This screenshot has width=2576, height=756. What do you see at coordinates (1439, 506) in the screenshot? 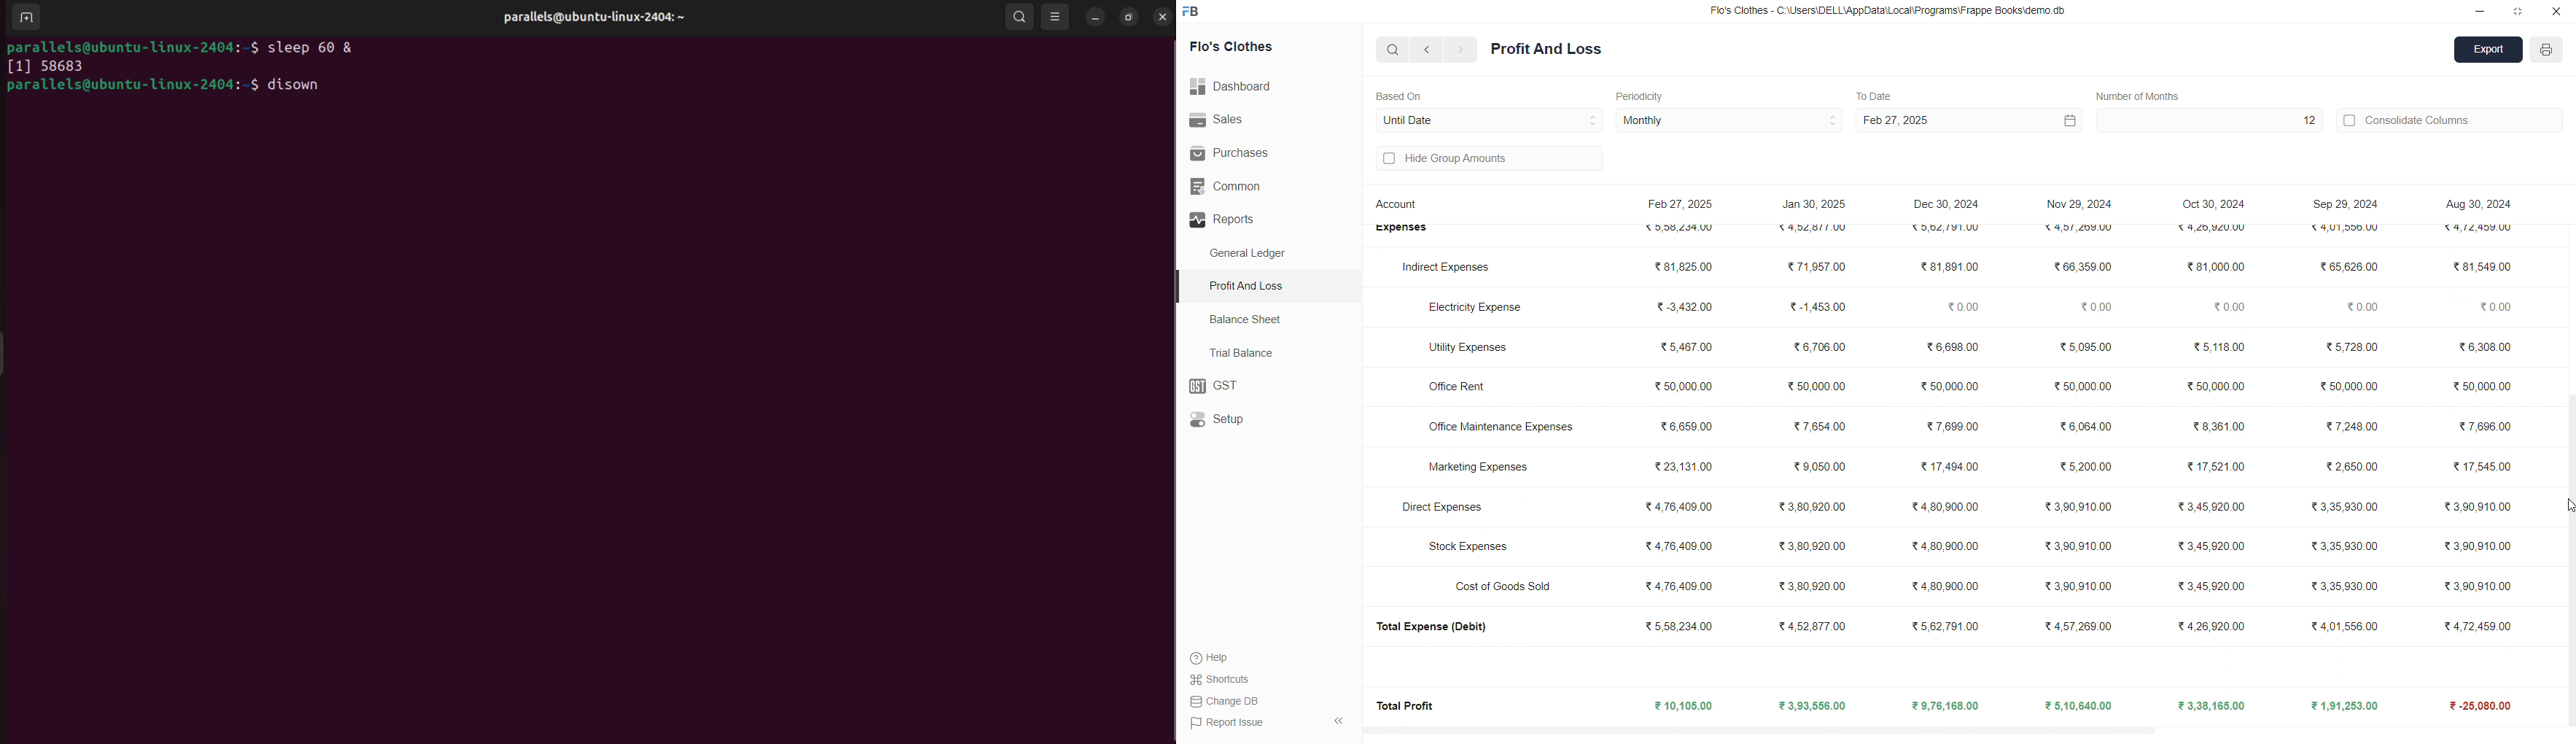
I see `Direct Expenses` at bounding box center [1439, 506].